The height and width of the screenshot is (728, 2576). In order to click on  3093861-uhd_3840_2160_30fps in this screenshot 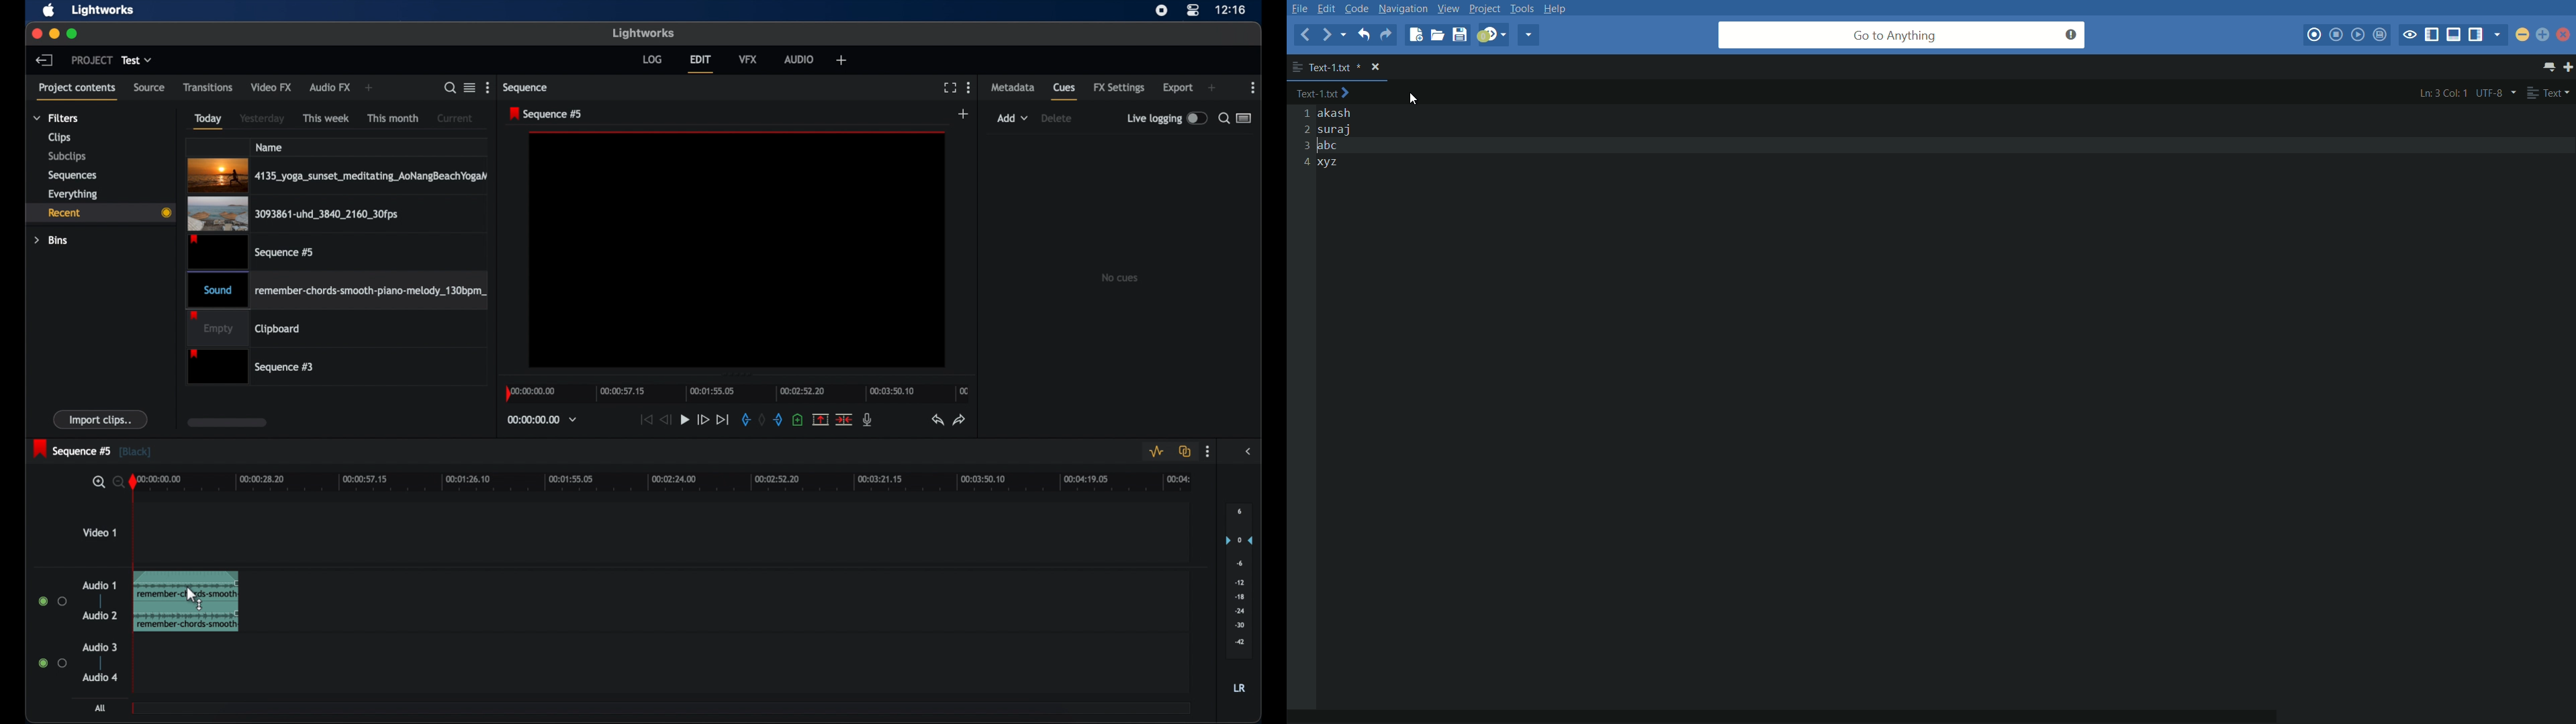, I will do `click(293, 213)`.